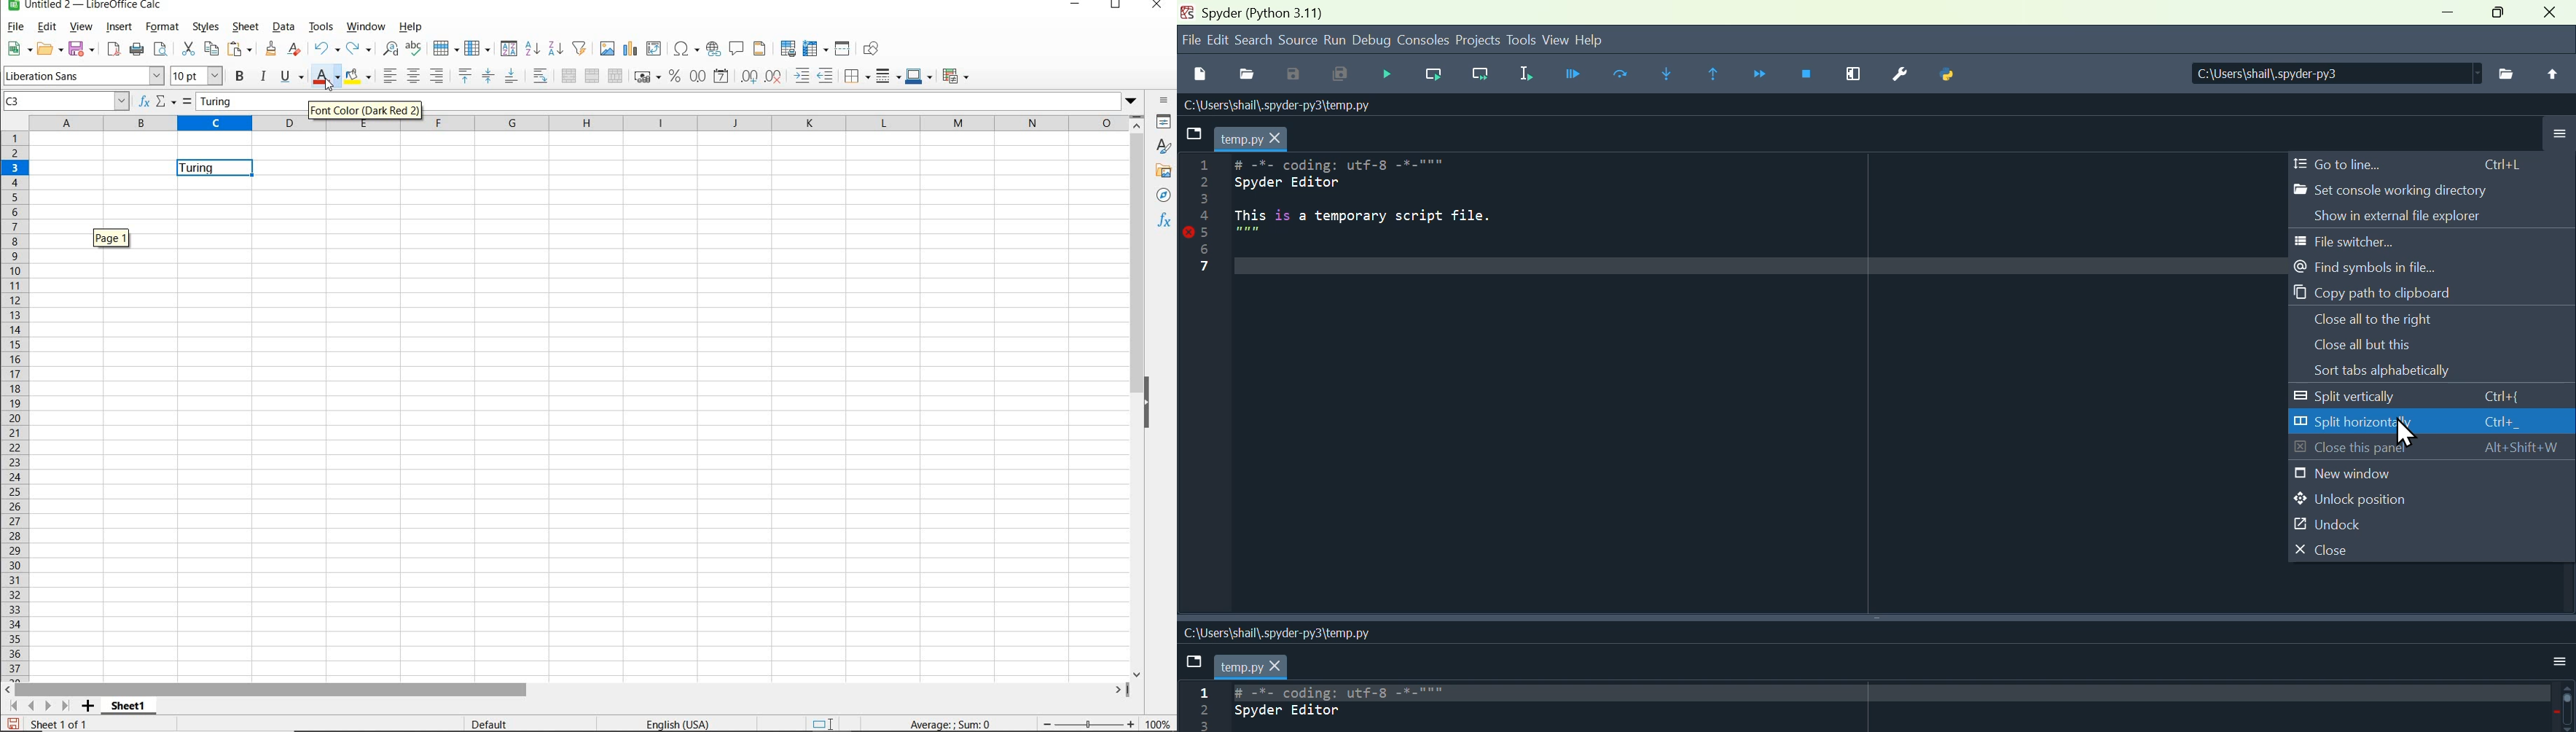  What do you see at coordinates (857, 77) in the screenshot?
I see `BORDERS` at bounding box center [857, 77].